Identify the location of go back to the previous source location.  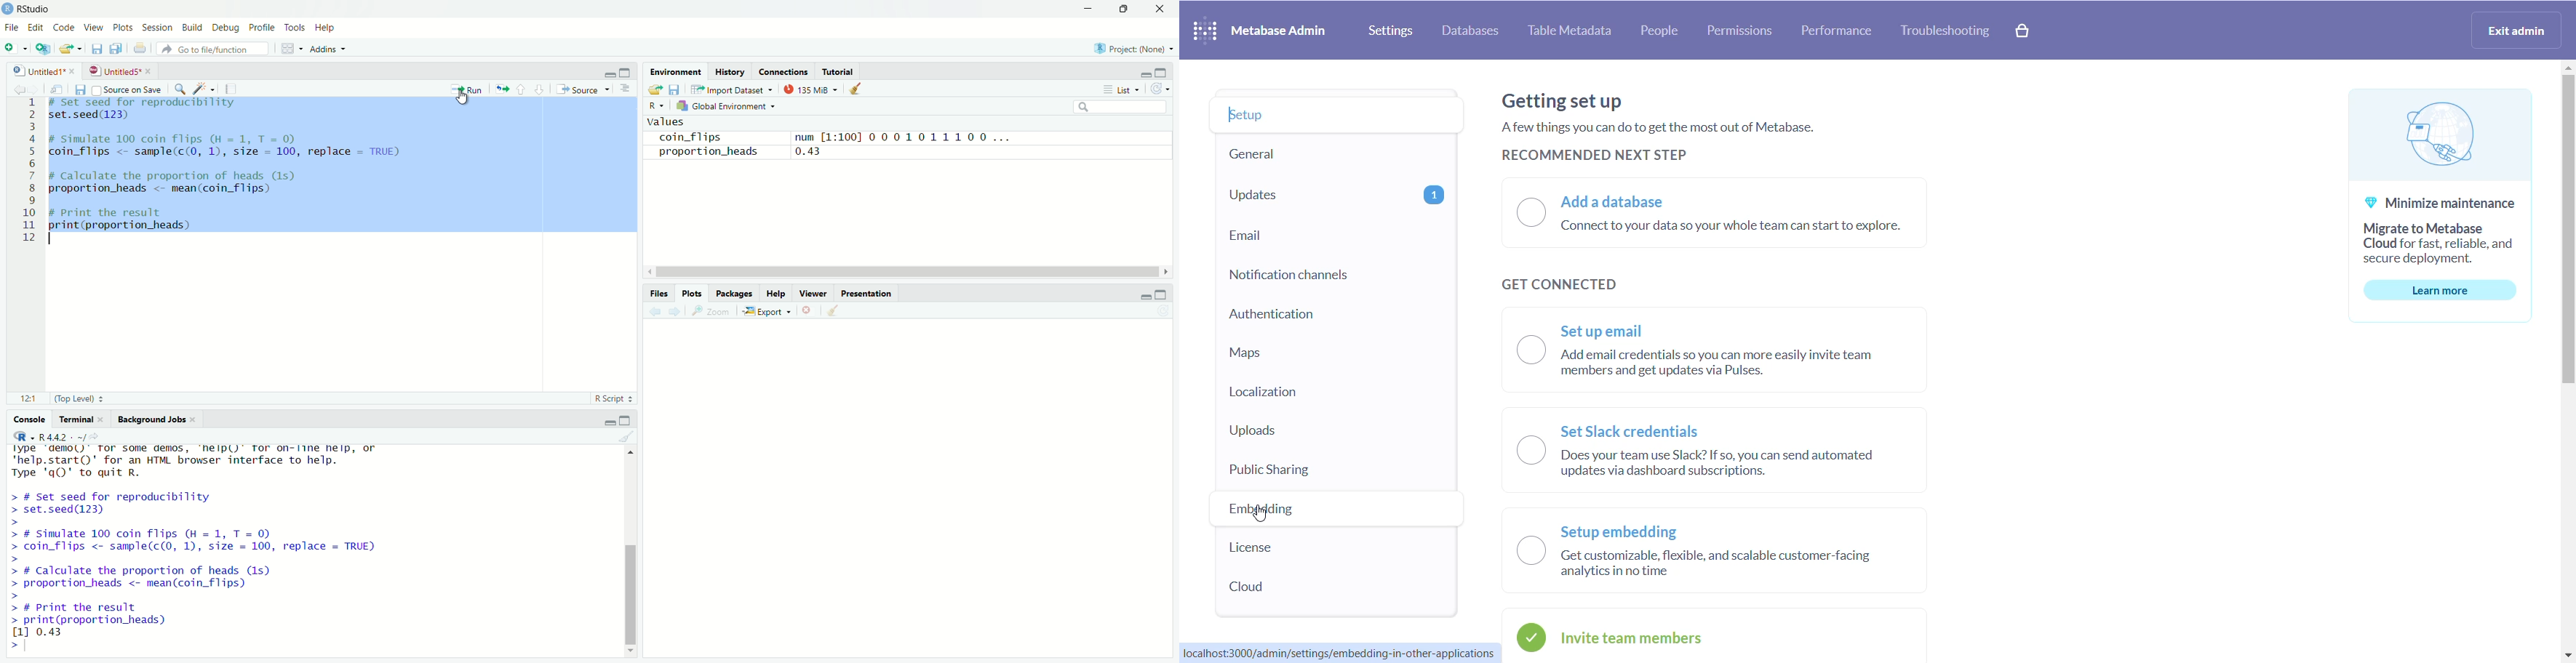
(12, 87).